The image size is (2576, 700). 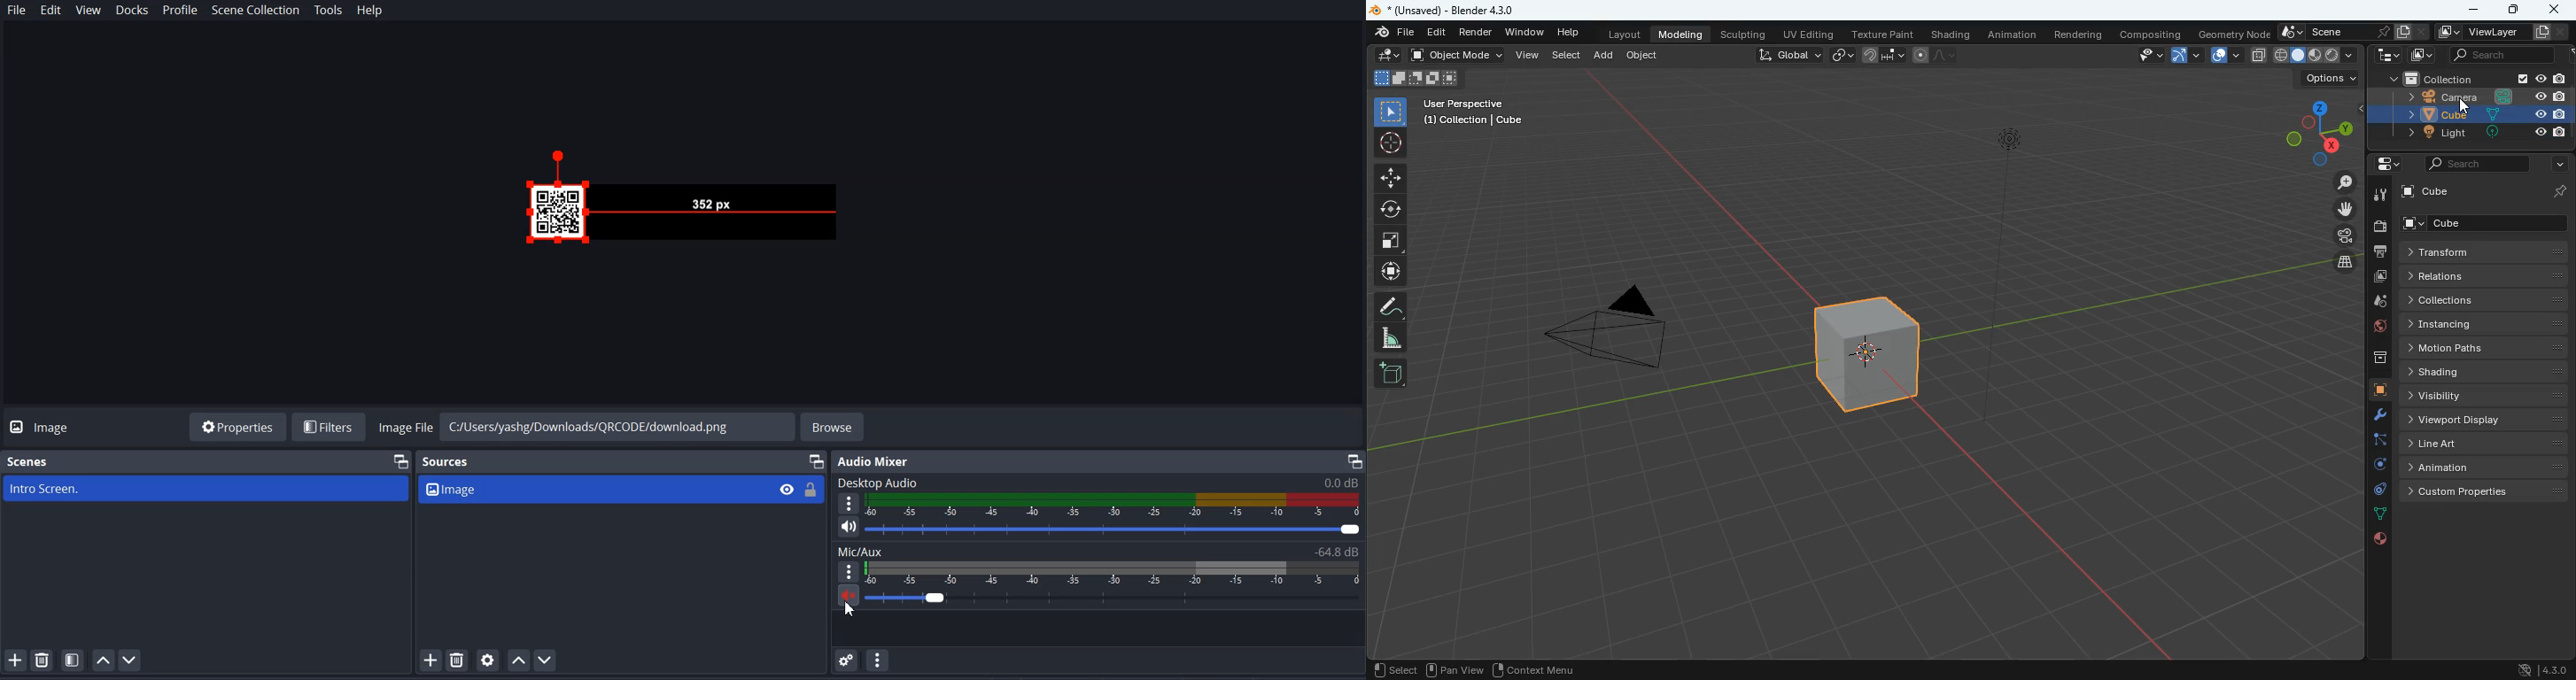 I want to click on Open scene Filter, so click(x=73, y=659).